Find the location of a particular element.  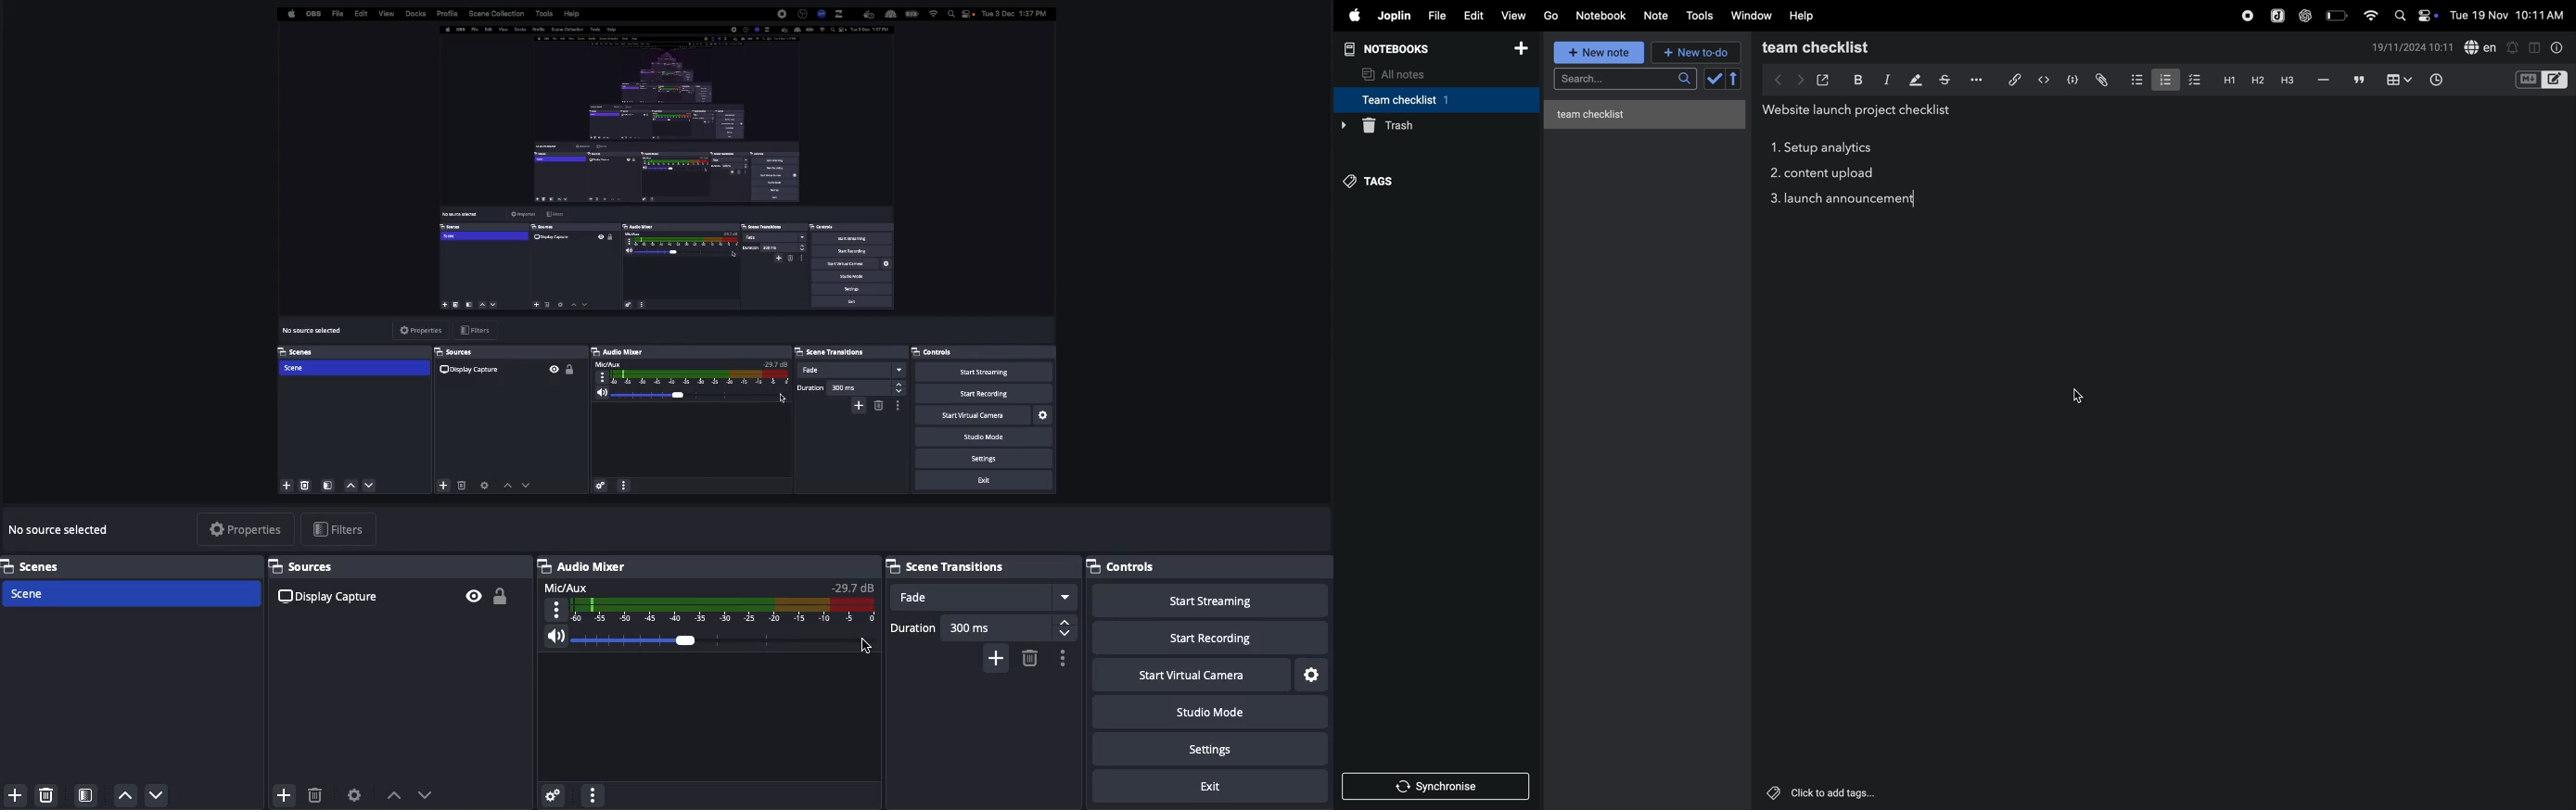

help is located at coordinates (1804, 15).